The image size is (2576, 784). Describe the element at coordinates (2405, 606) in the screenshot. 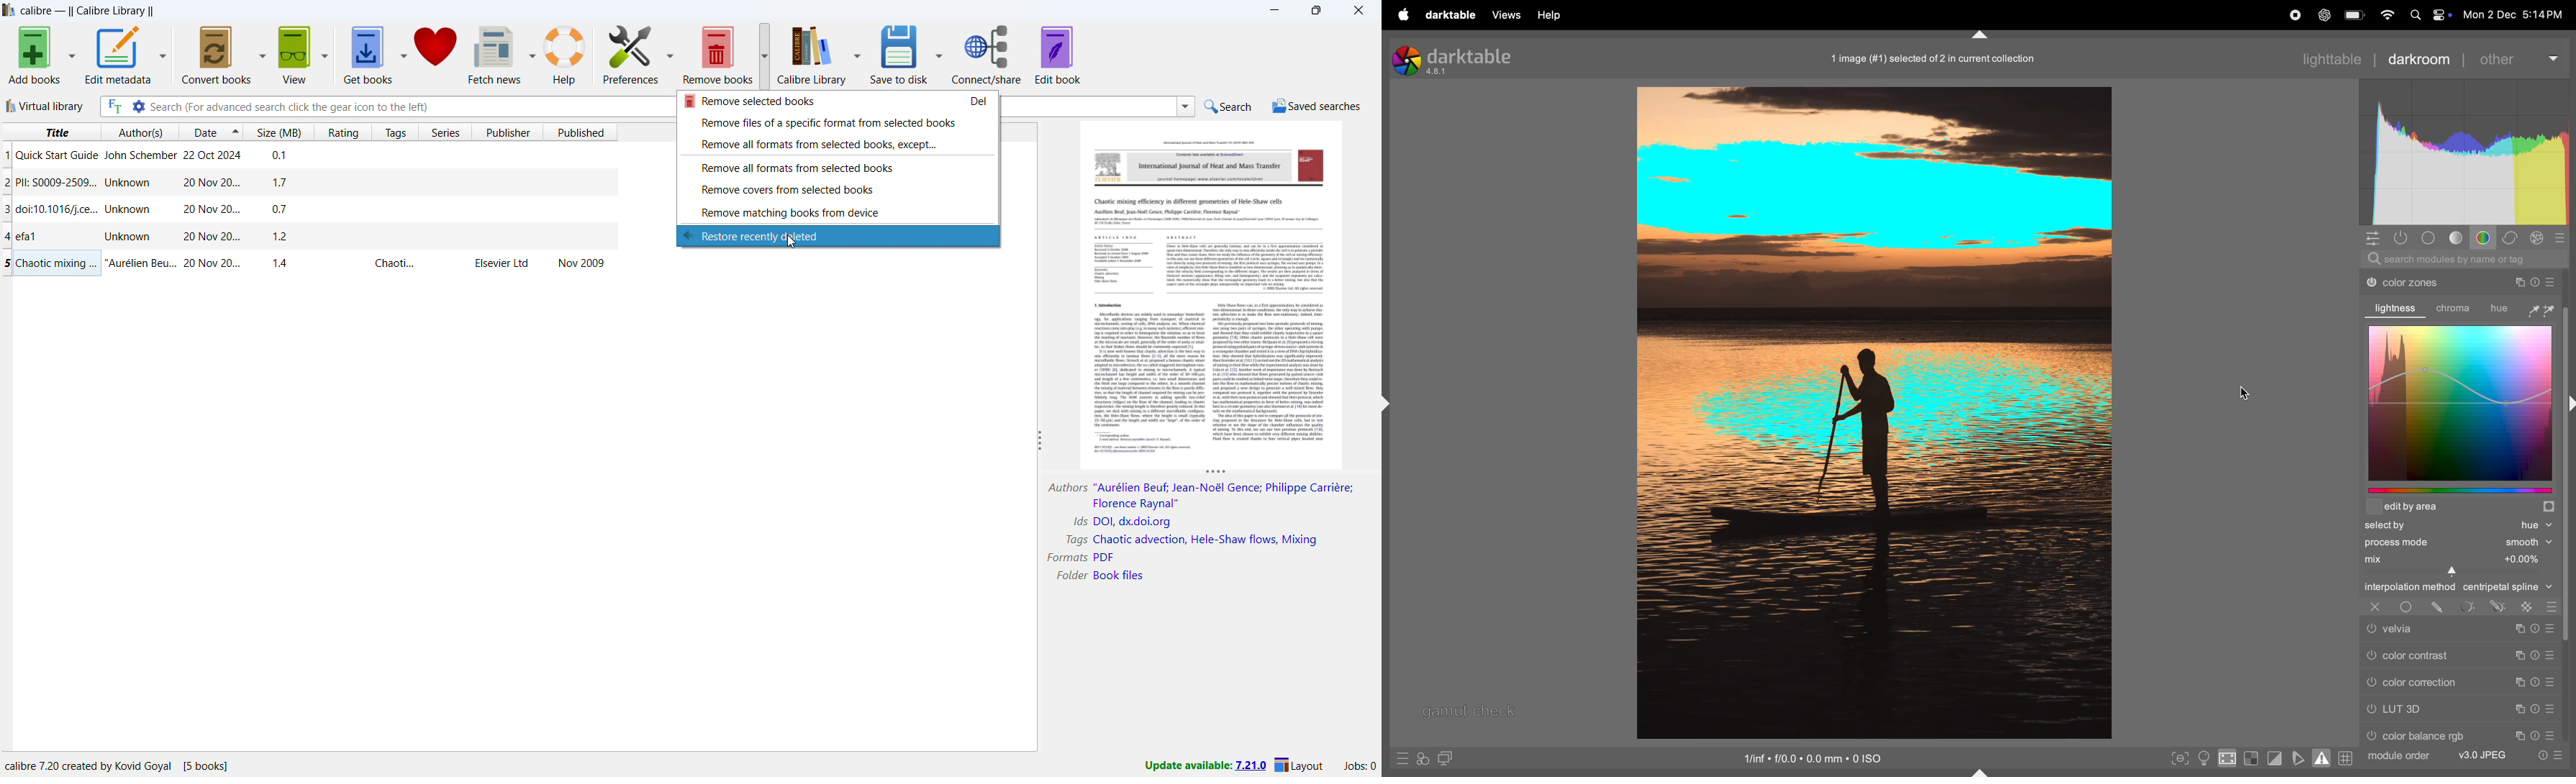

I see `` at that location.